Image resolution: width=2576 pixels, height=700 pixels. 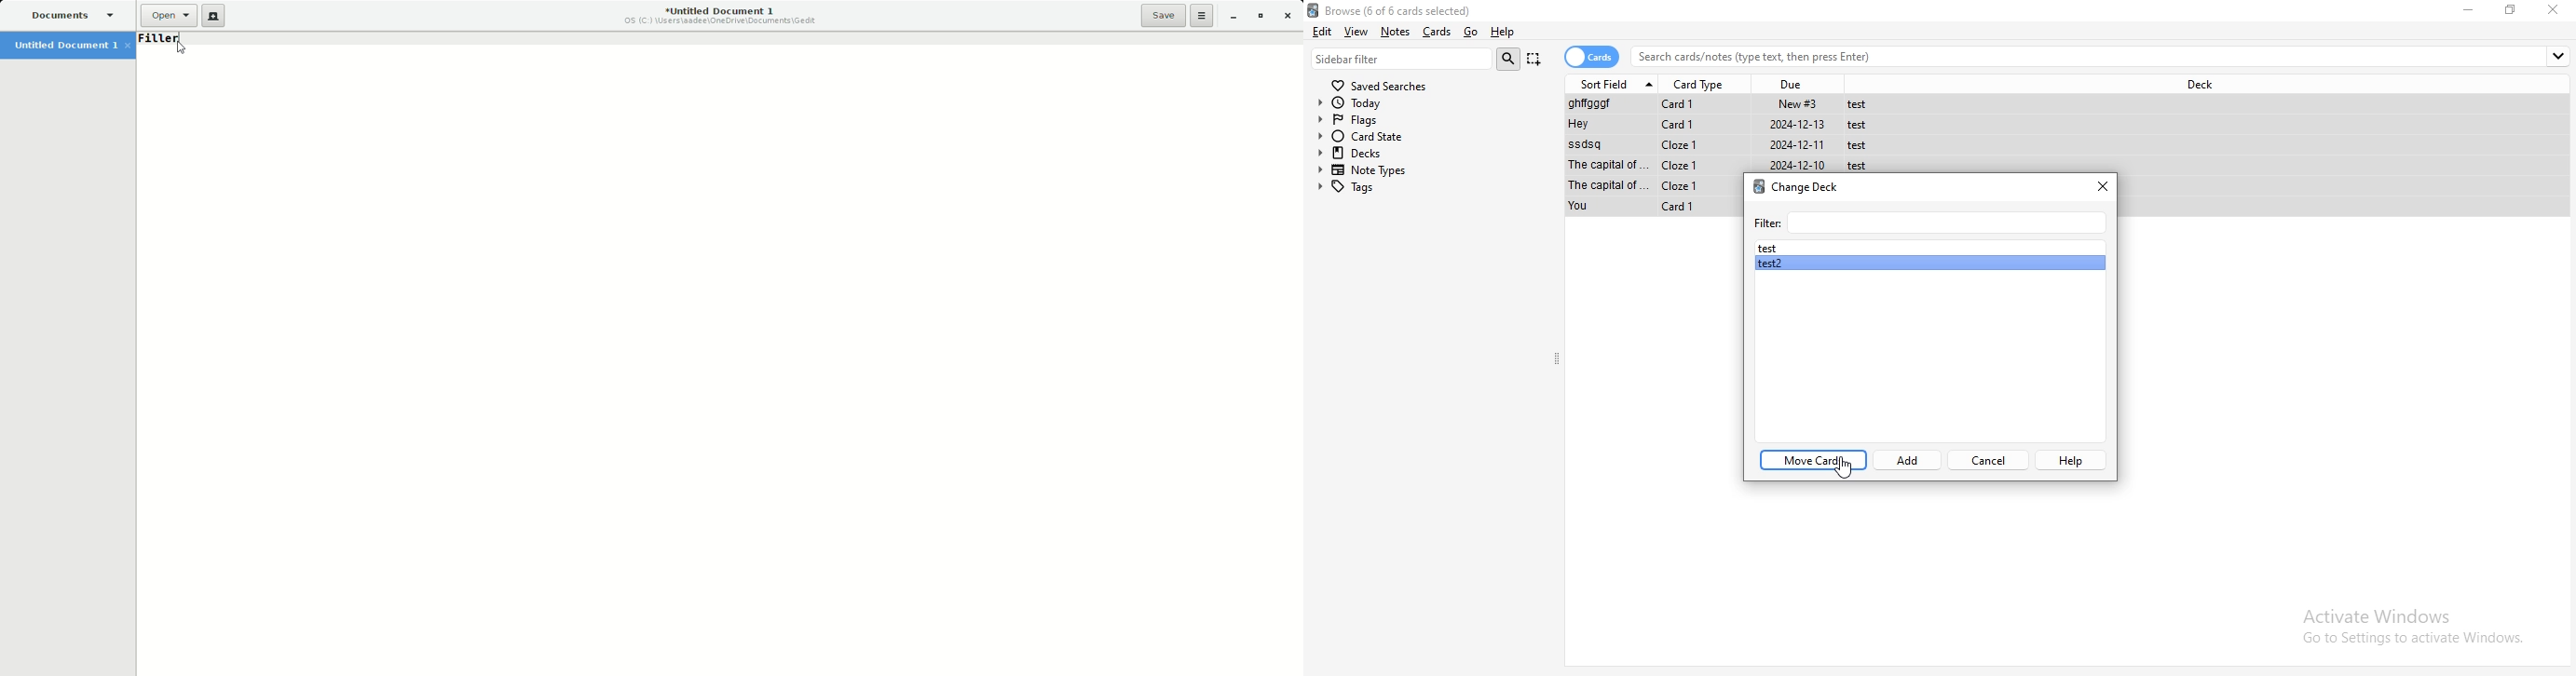 I want to click on Untitled Document 1, so click(x=717, y=16).